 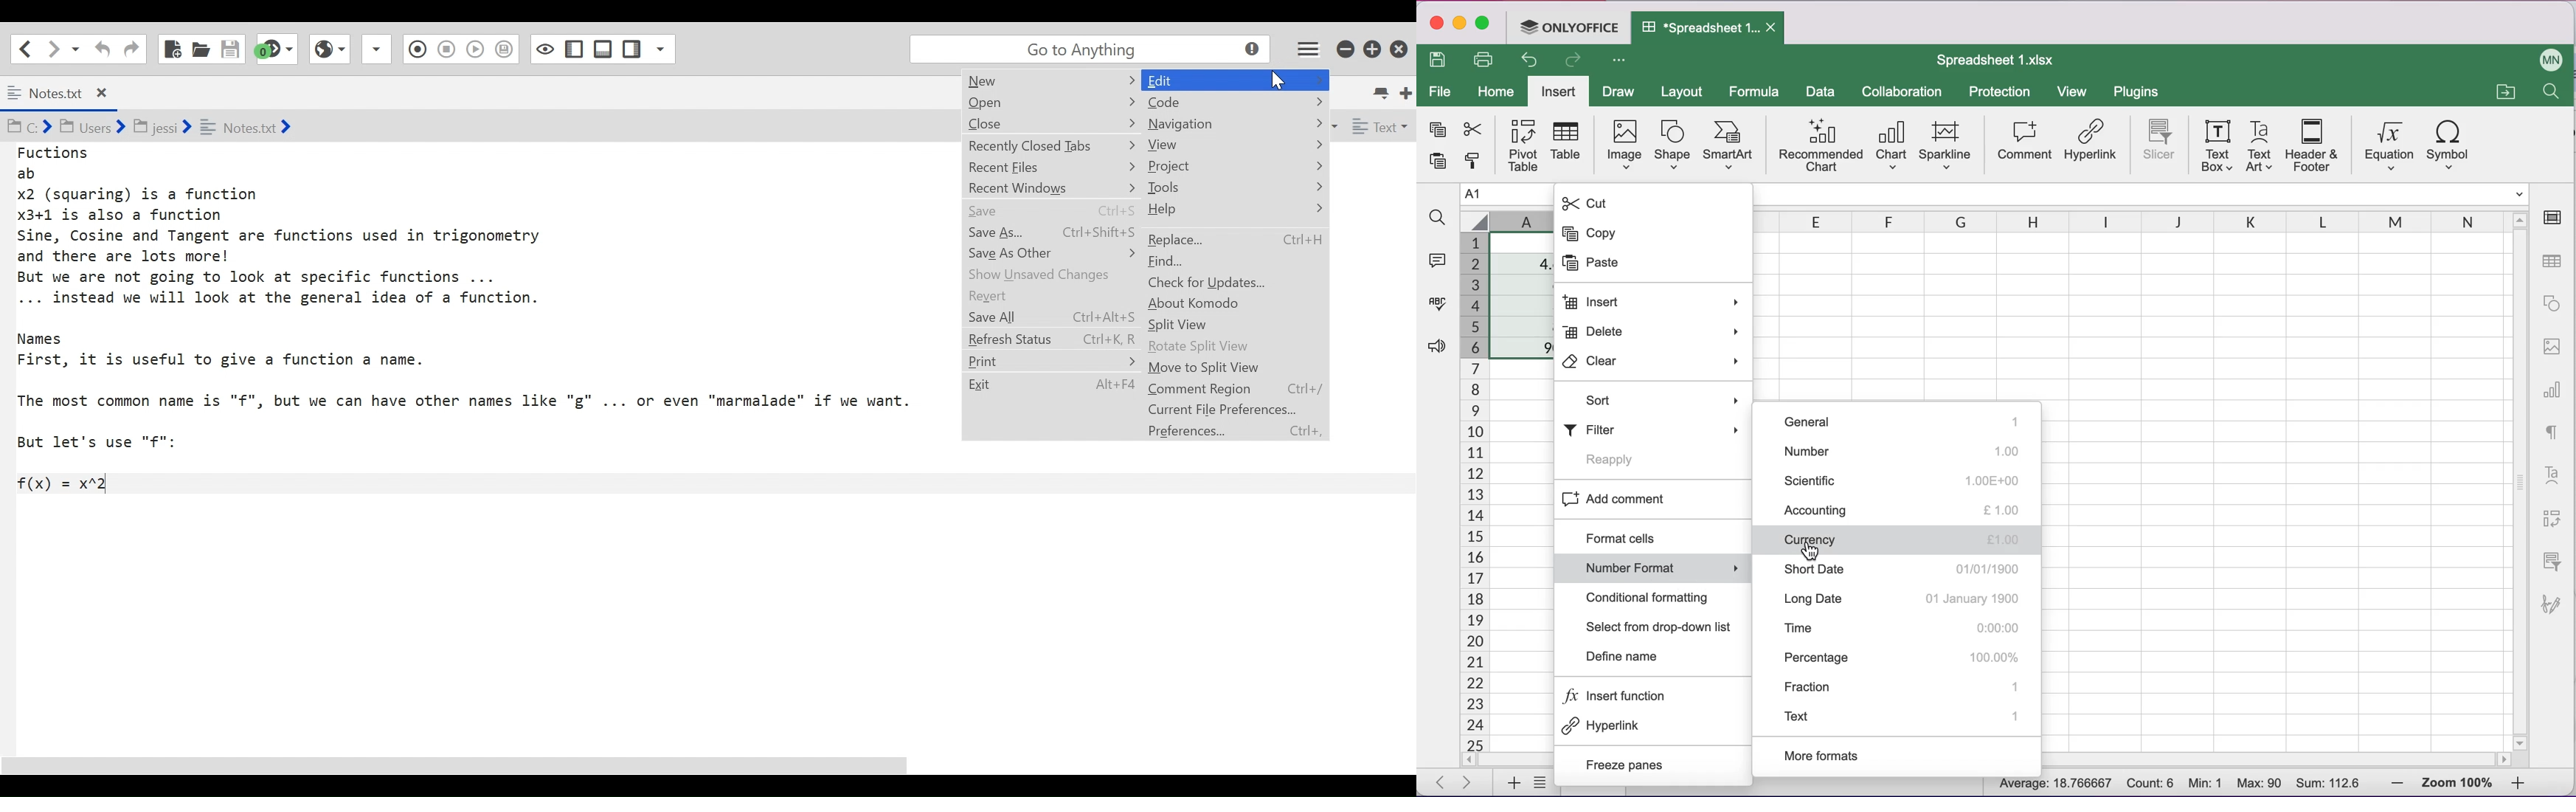 I want to click on redo, so click(x=1576, y=61).